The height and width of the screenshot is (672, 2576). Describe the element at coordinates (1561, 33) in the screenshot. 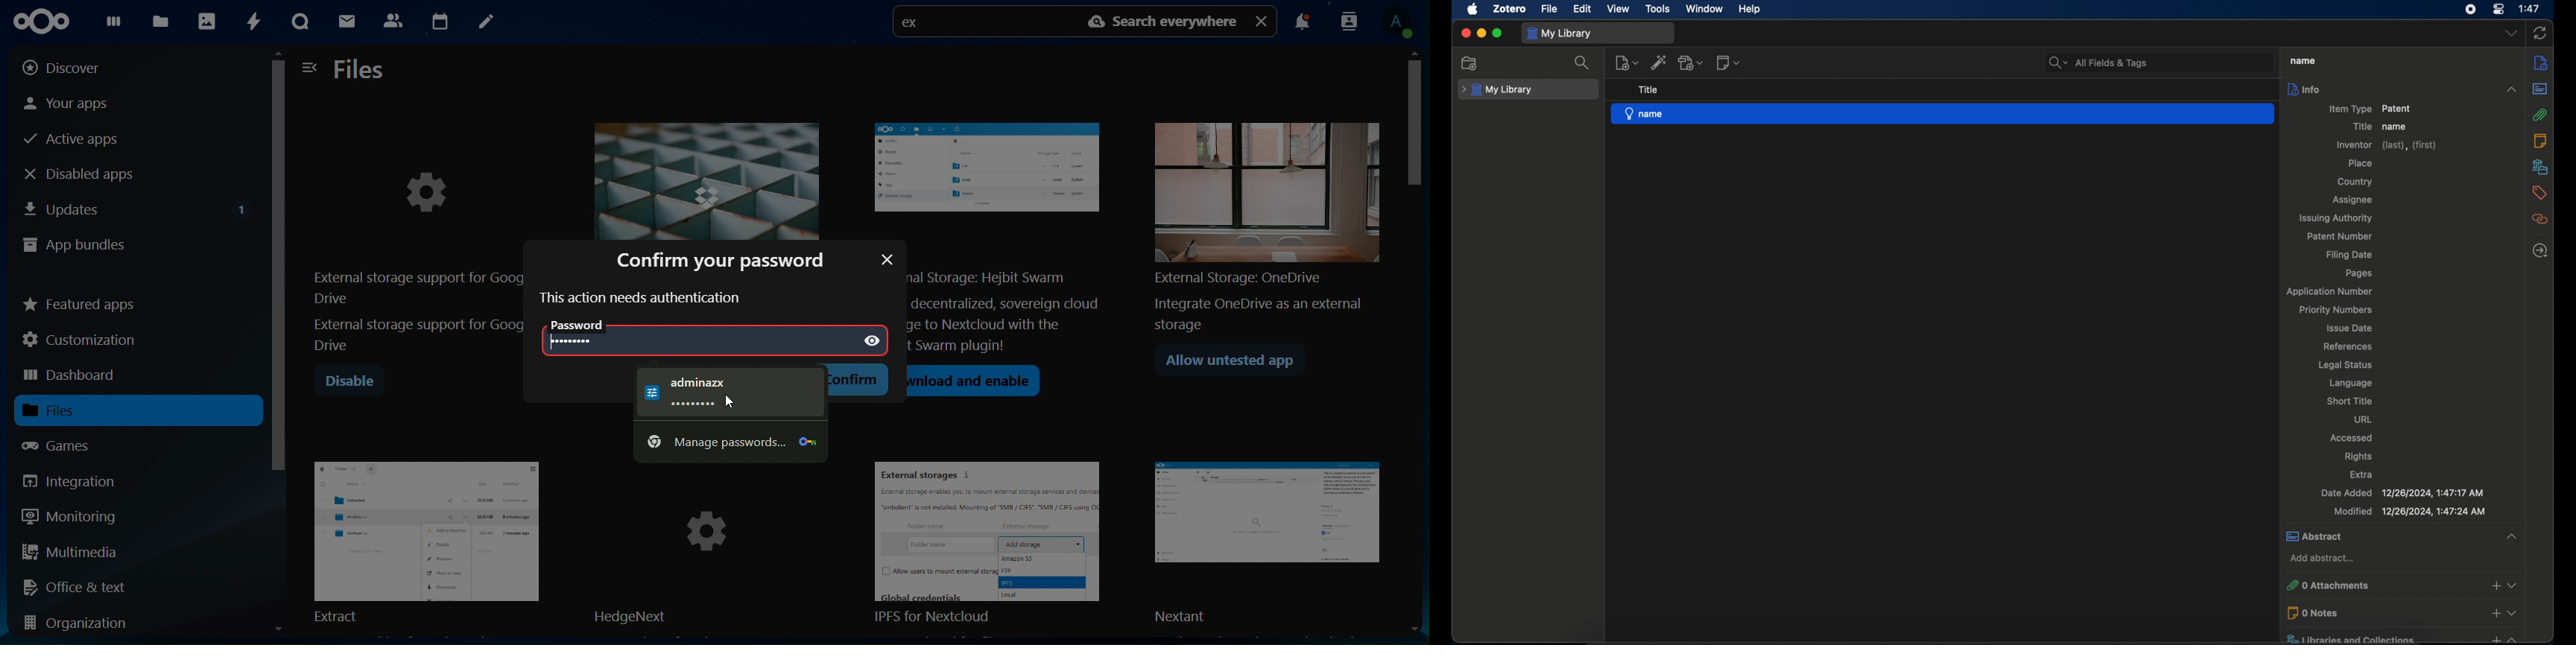

I see `my library` at that location.